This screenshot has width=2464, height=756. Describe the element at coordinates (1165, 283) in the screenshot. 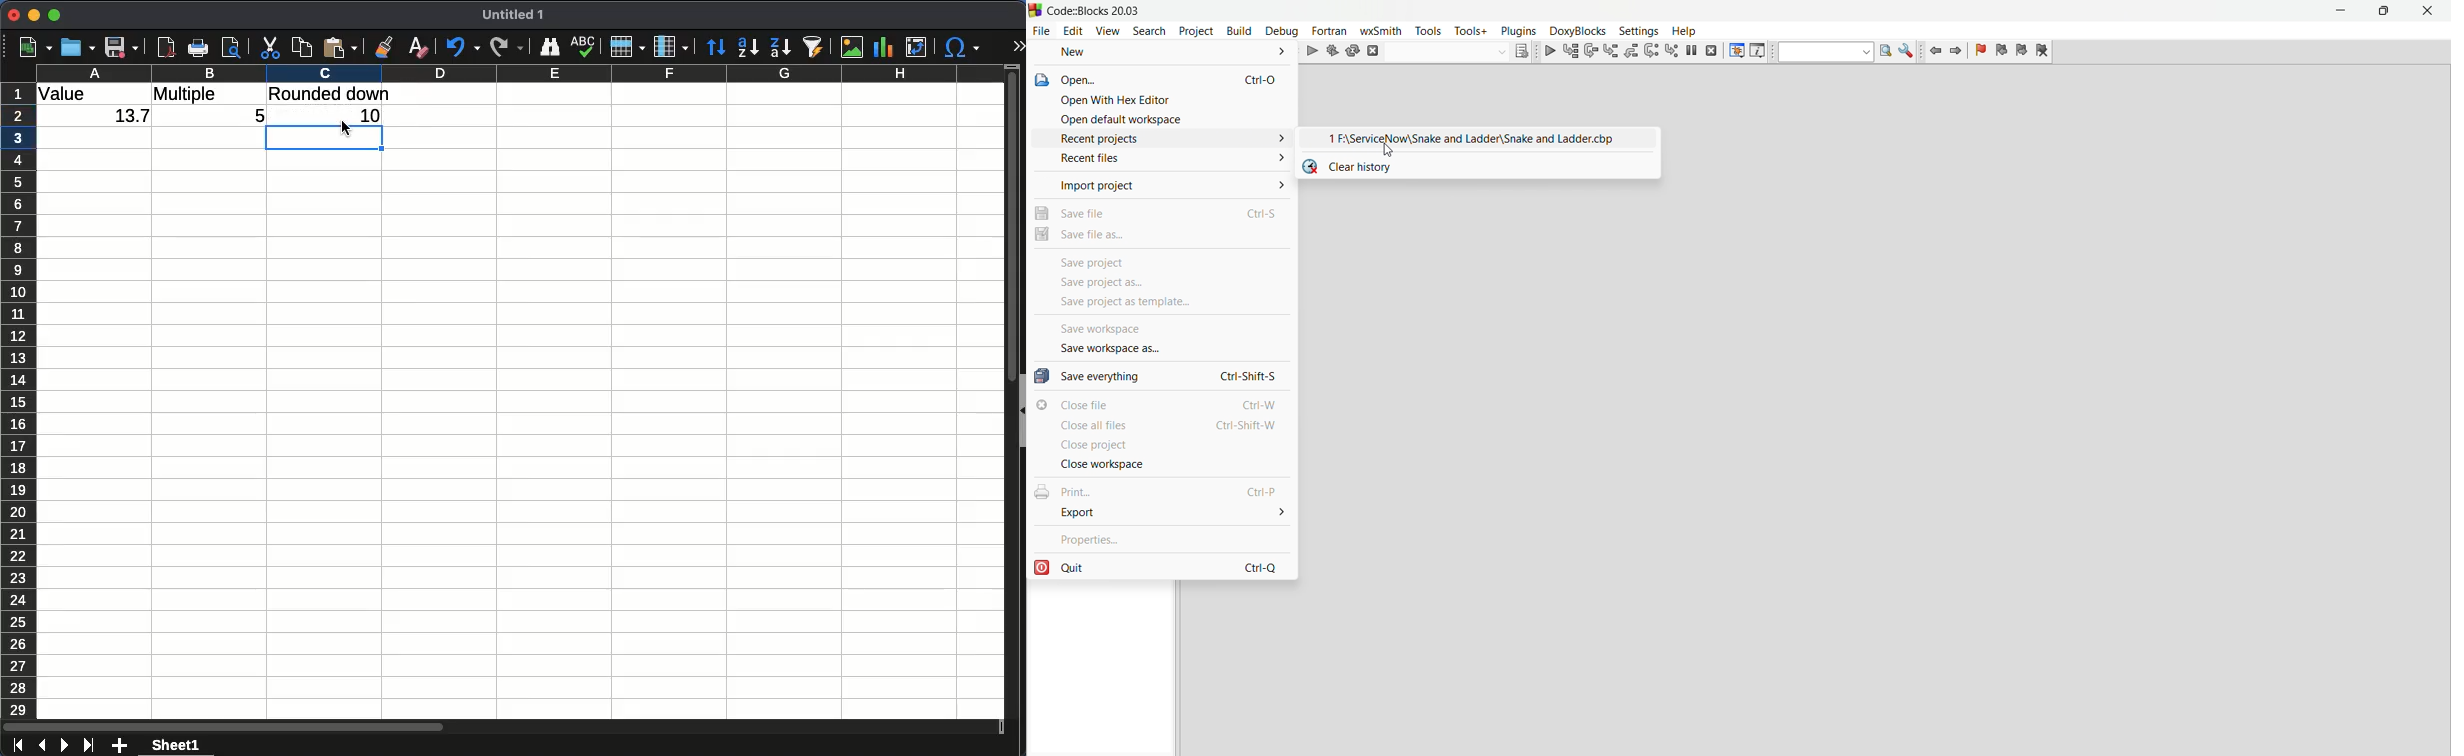

I see `save project as` at that location.